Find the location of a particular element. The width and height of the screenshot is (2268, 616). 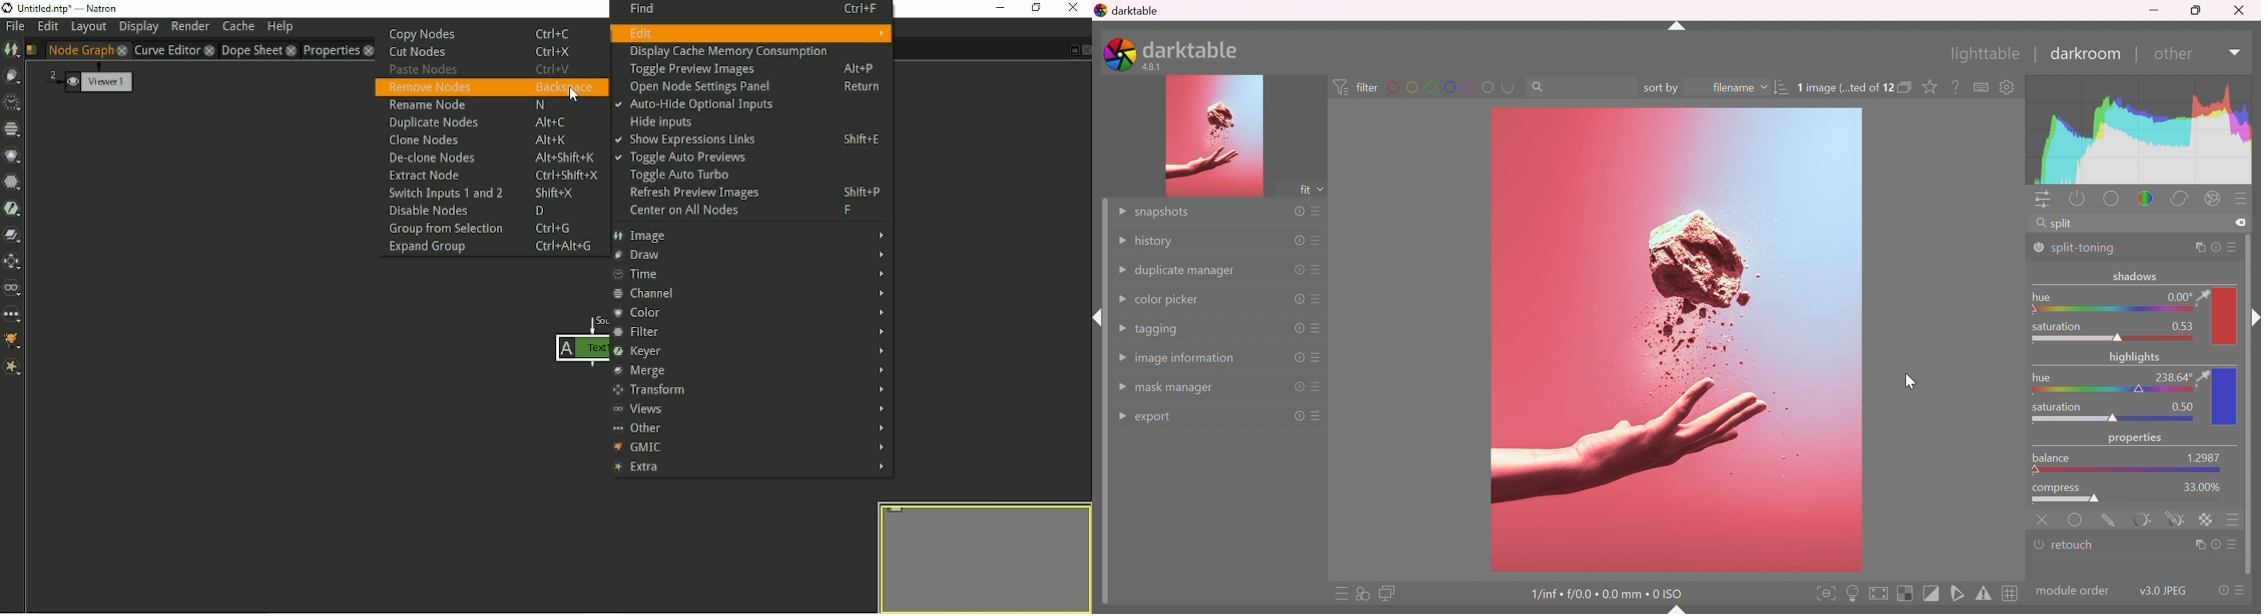

correct is located at coordinates (2183, 200).